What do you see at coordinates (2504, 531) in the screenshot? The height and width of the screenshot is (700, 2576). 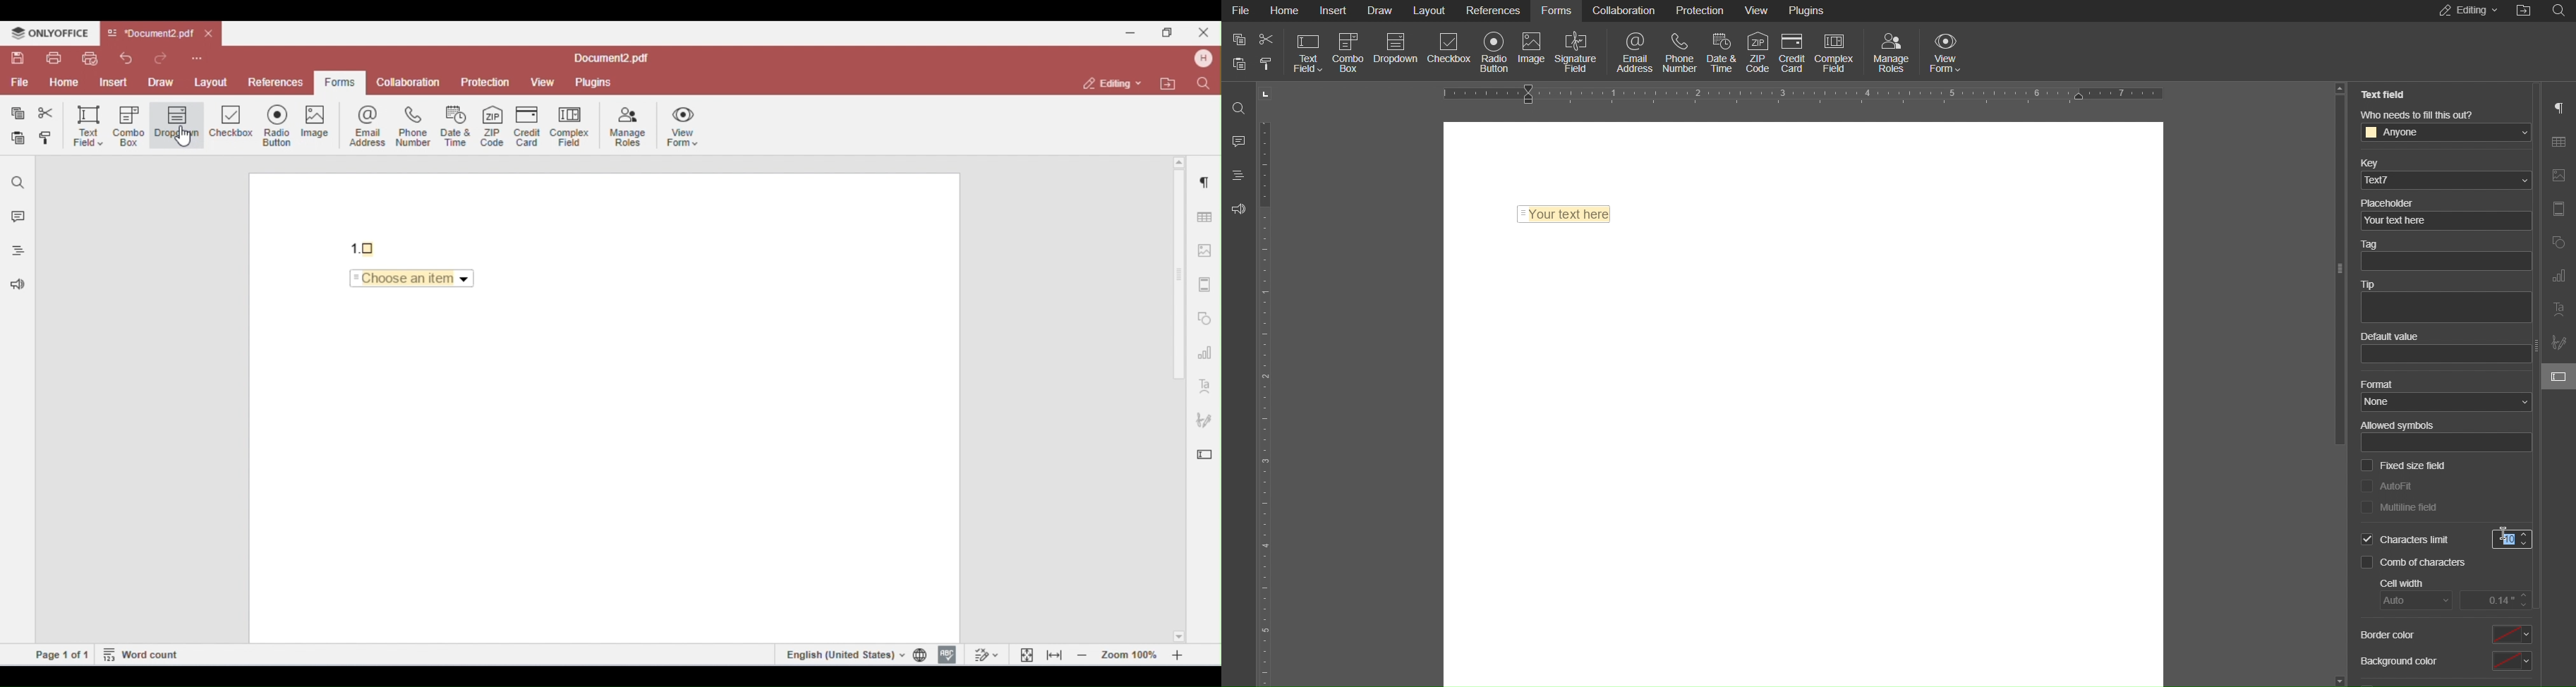 I see `cursor` at bounding box center [2504, 531].